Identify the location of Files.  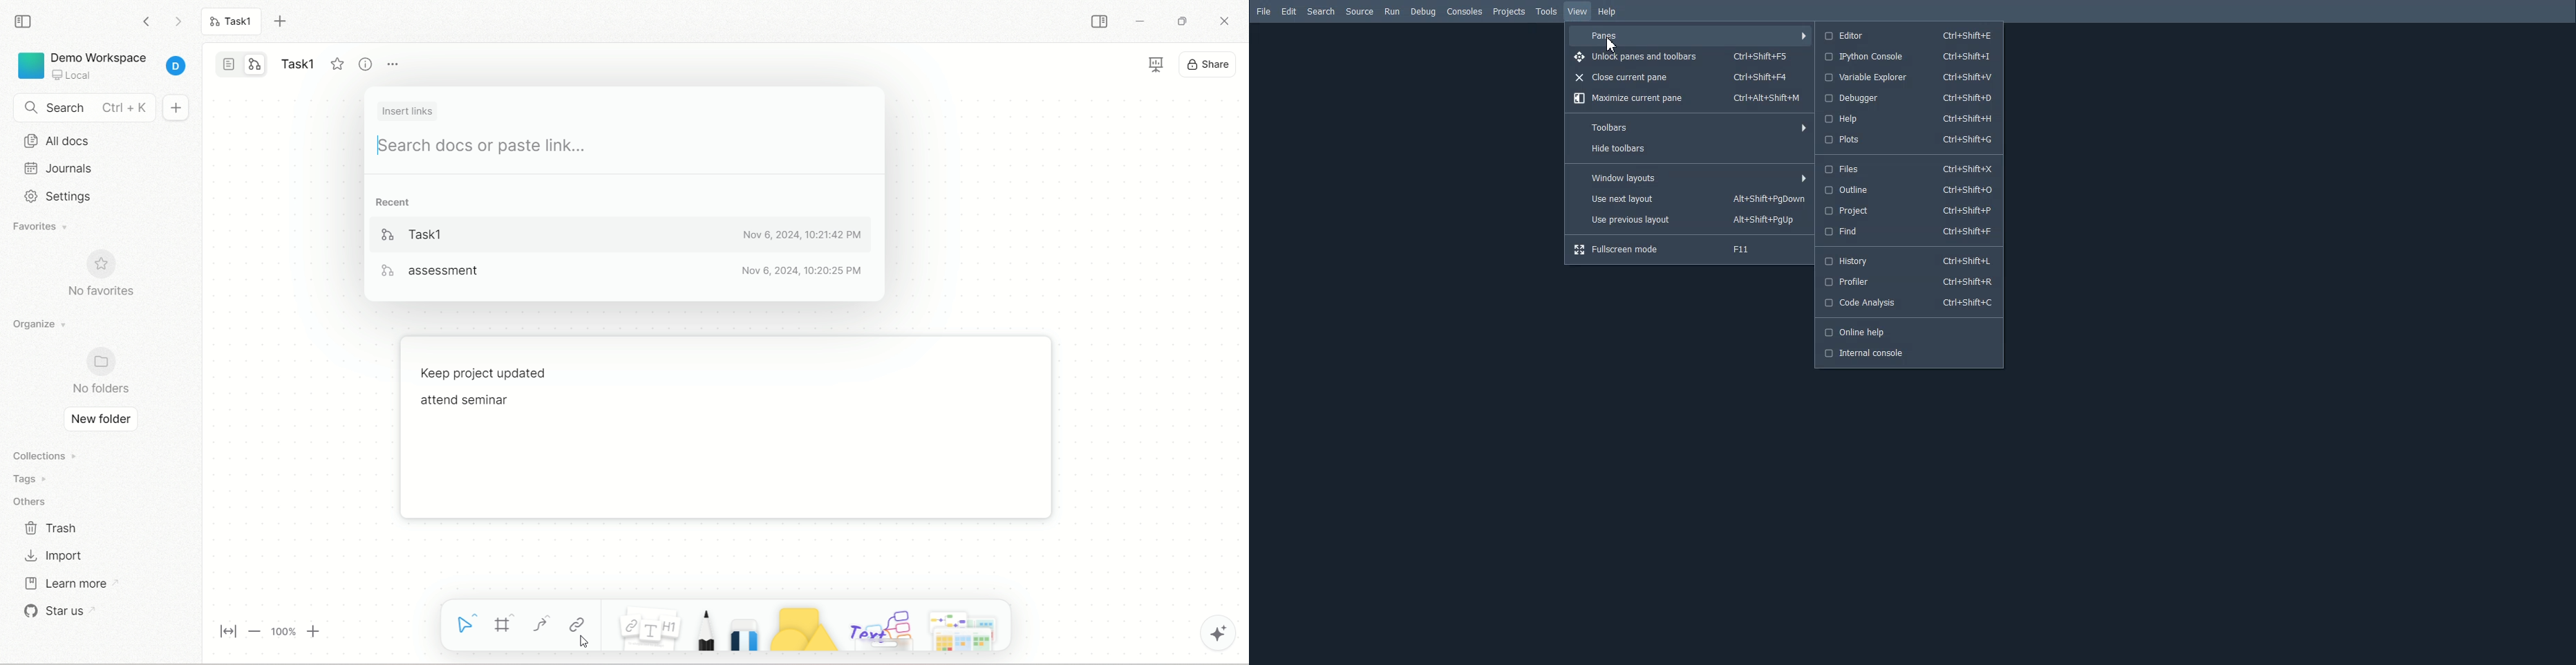
(1907, 169).